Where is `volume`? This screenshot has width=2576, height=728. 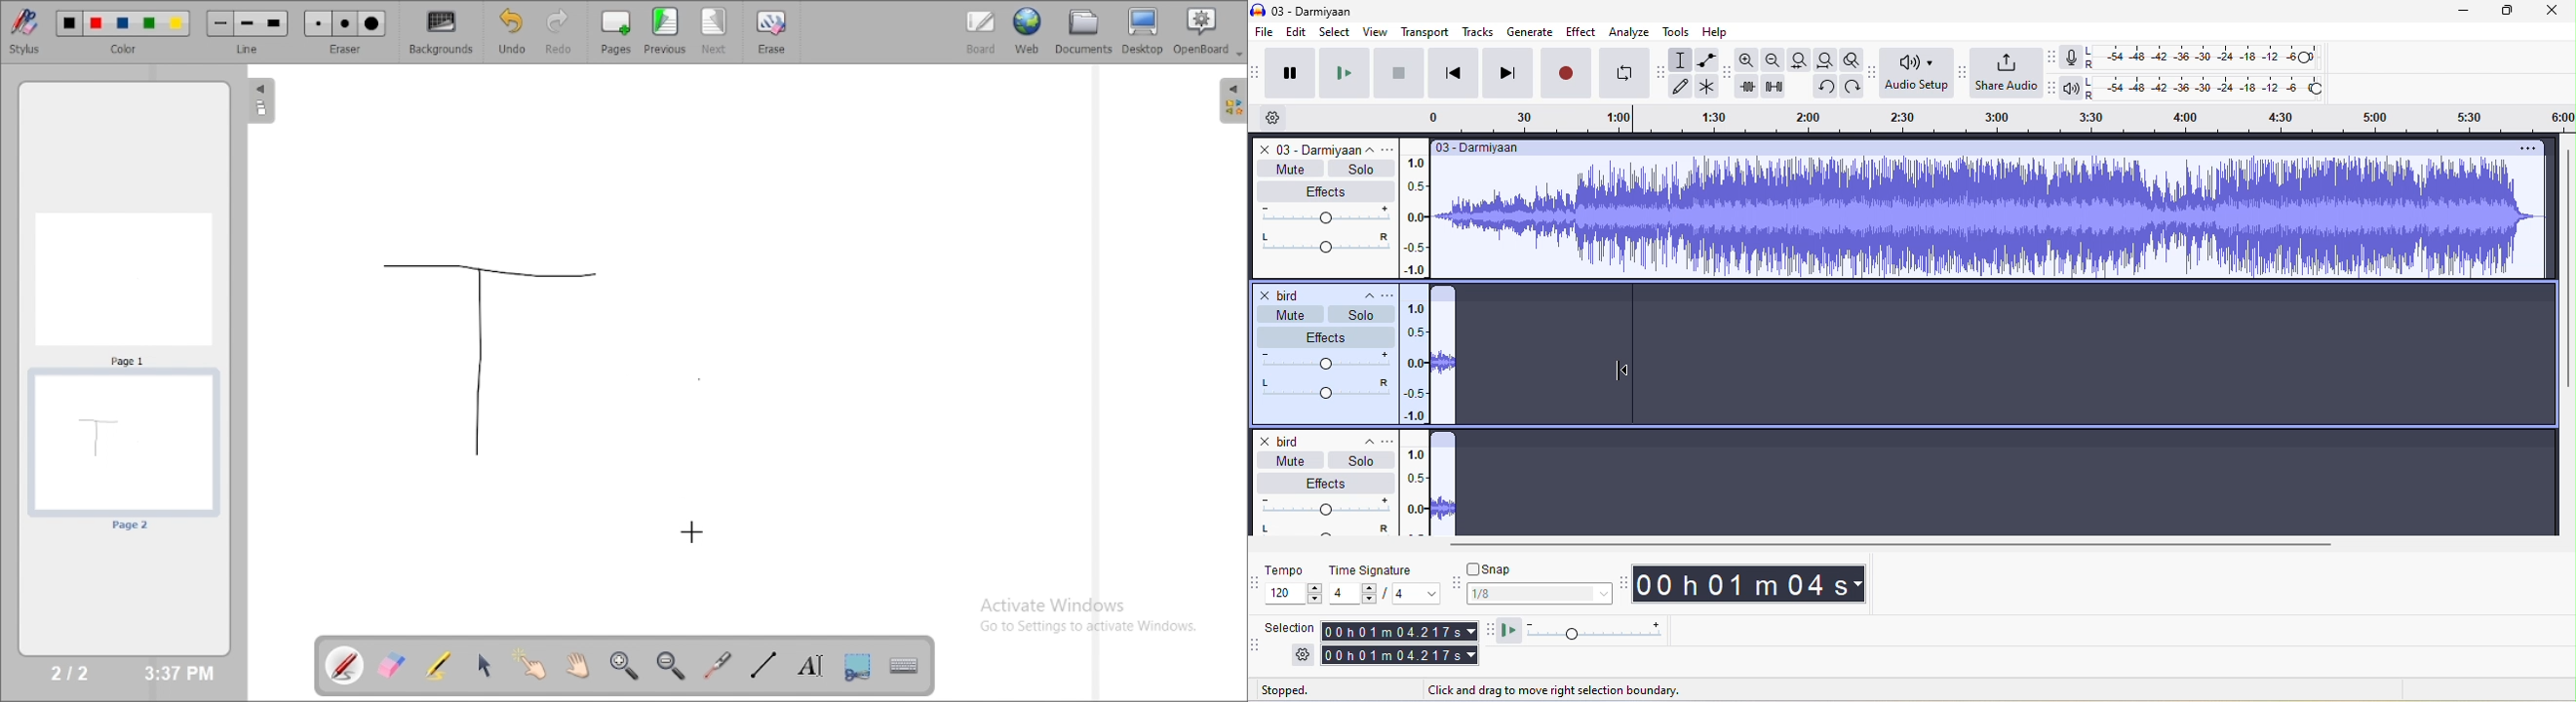 volume is located at coordinates (1325, 216).